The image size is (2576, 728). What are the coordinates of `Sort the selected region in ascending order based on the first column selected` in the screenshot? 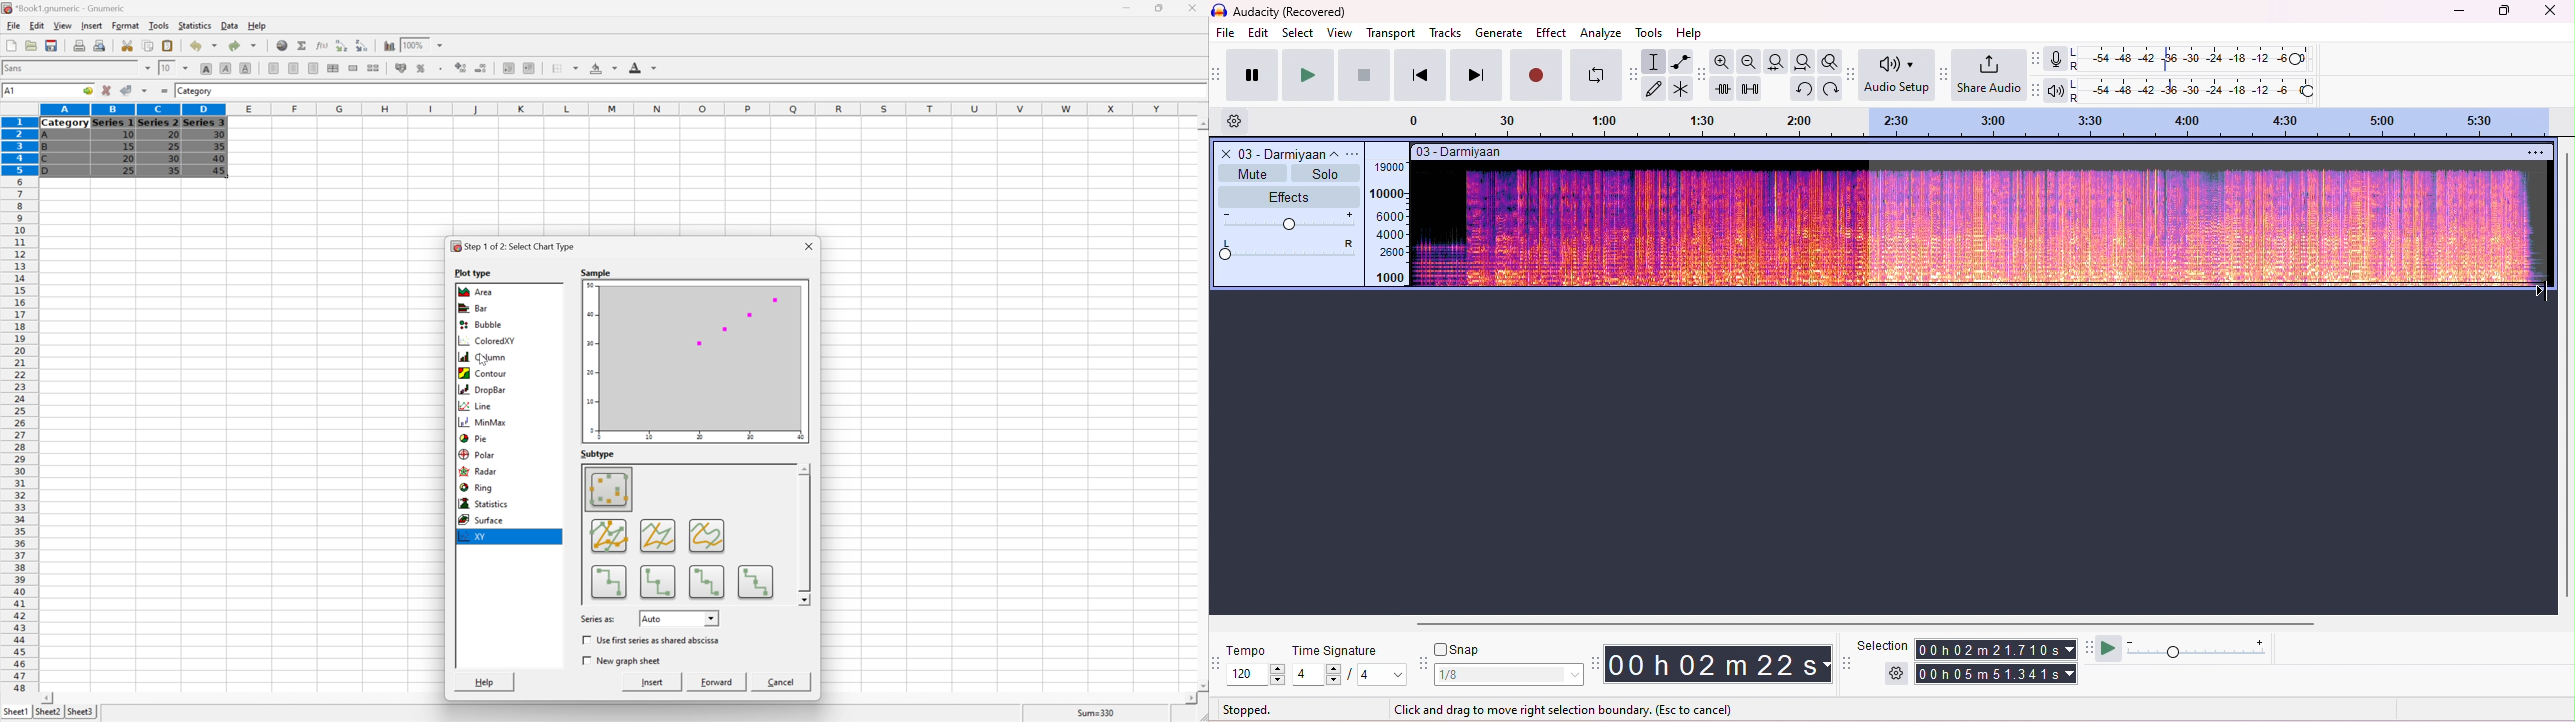 It's located at (341, 45).